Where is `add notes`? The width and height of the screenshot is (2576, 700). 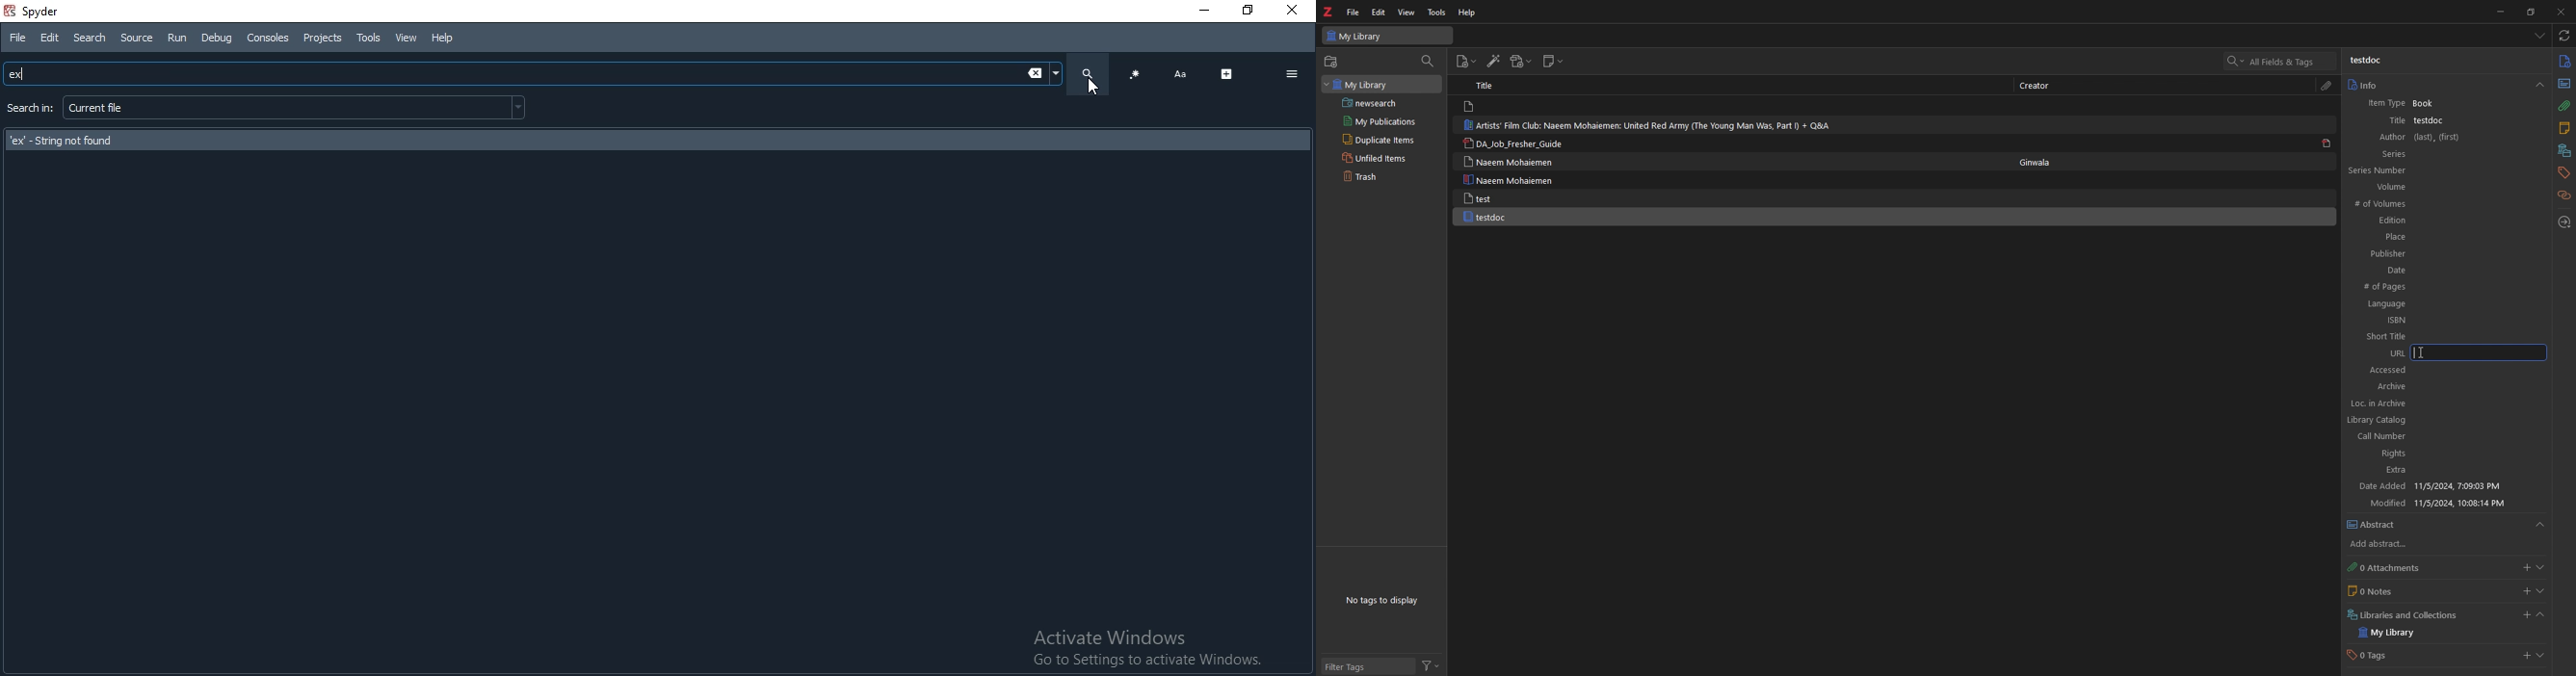 add notes is located at coordinates (2526, 591).